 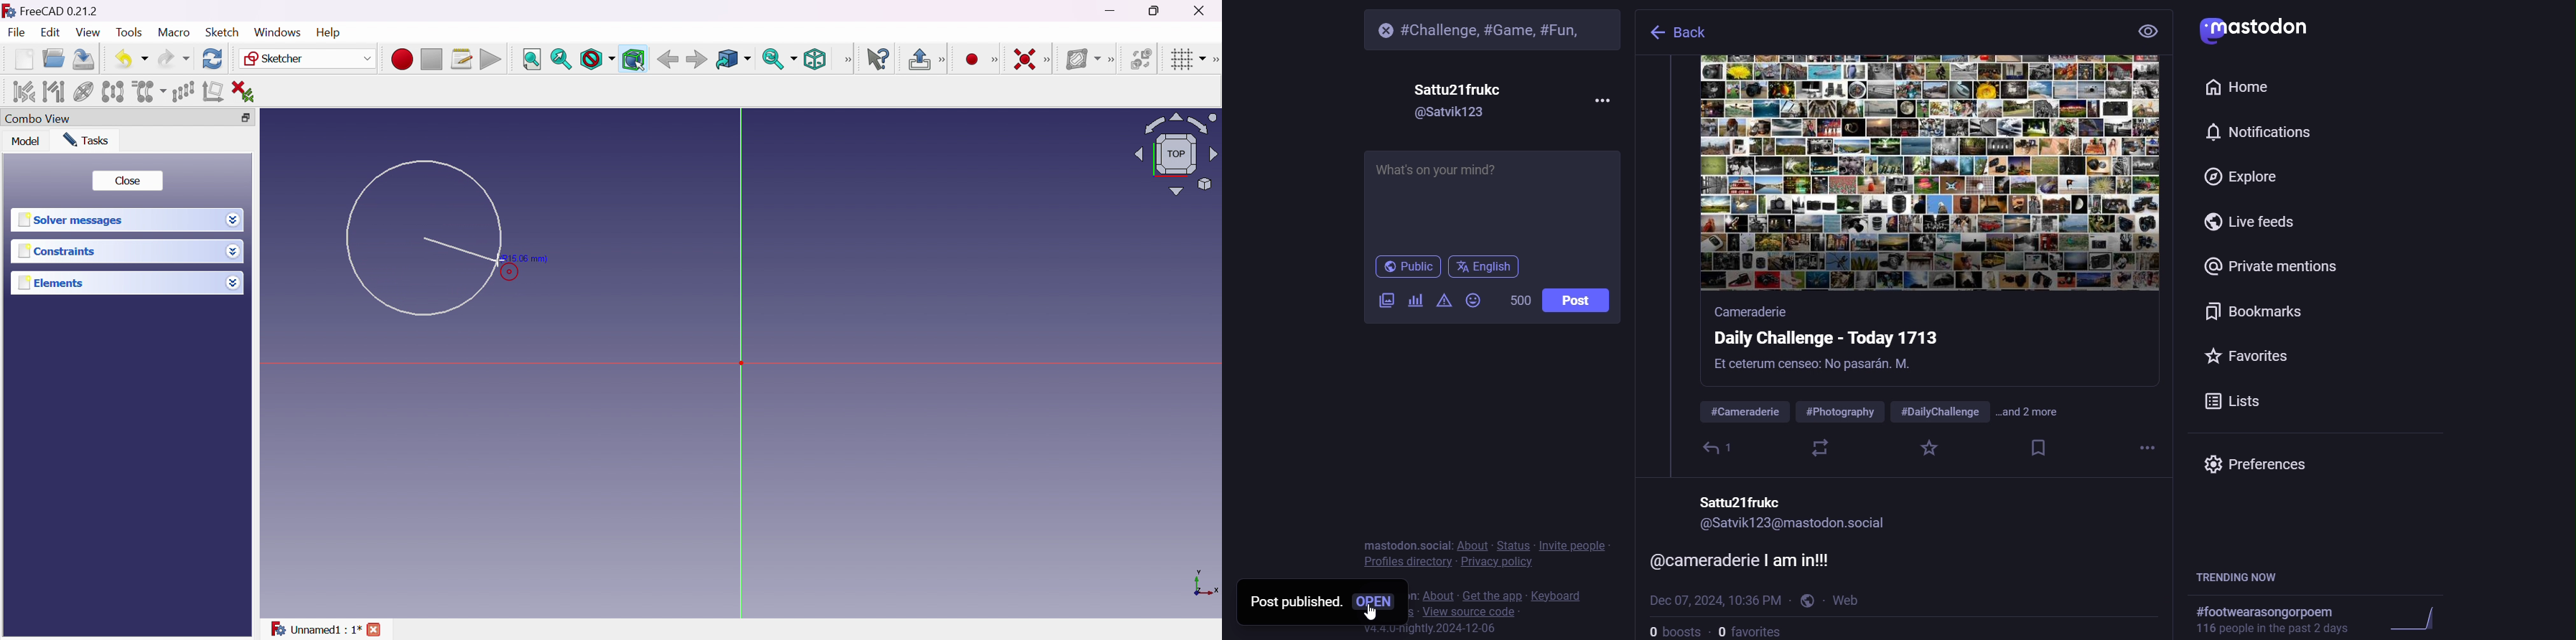 I want to click on Tasks, so click(x=85, y=139).